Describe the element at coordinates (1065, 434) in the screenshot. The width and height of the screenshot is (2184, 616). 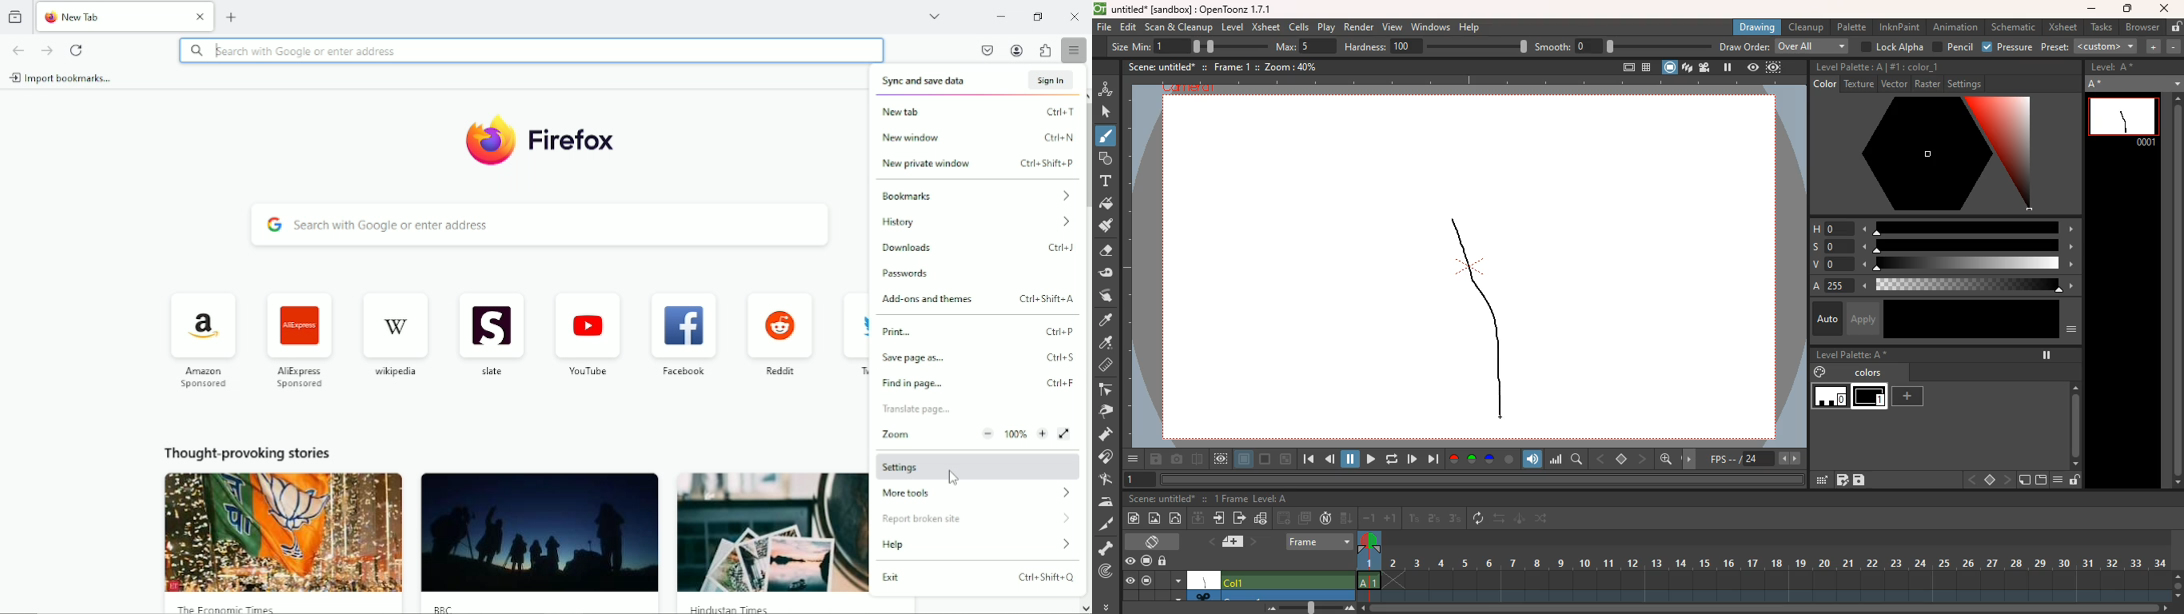
I see `view fullscreen` at that location.